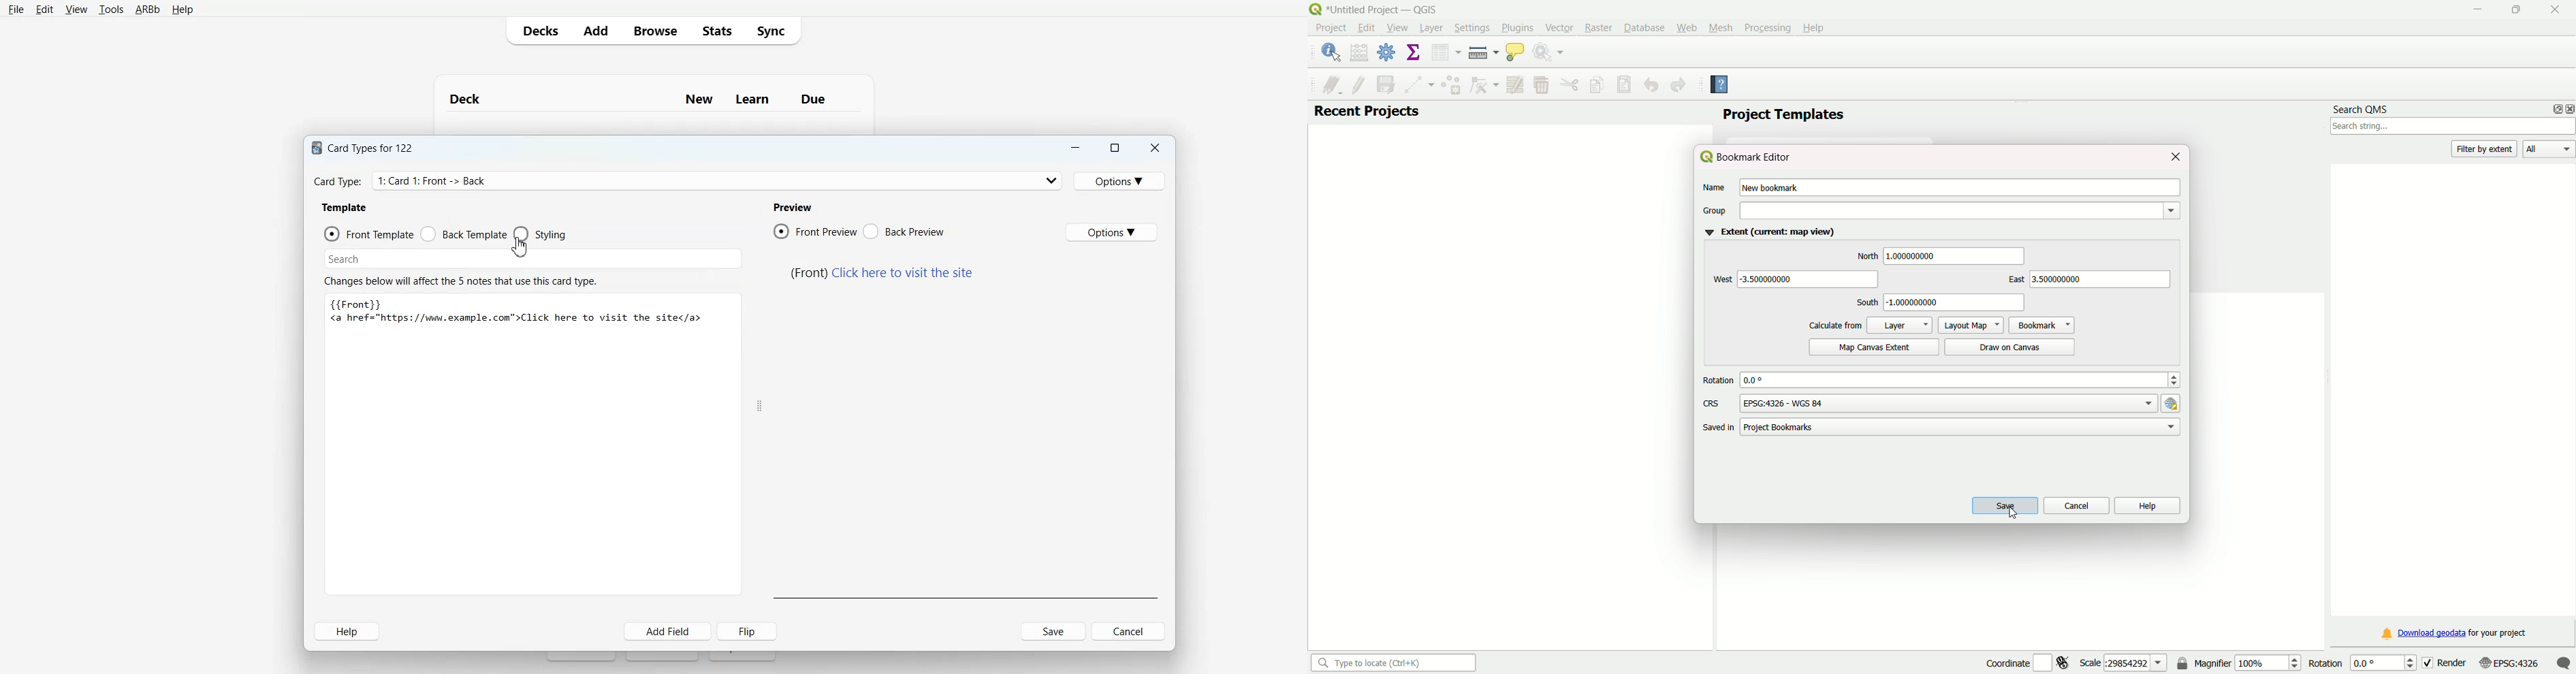 The height and width of the screenshot is (700, 2576). What do you see at coordinates (1115, 146) in the screenshot?
I see `Maximize` at bounding box center [1115, 146].